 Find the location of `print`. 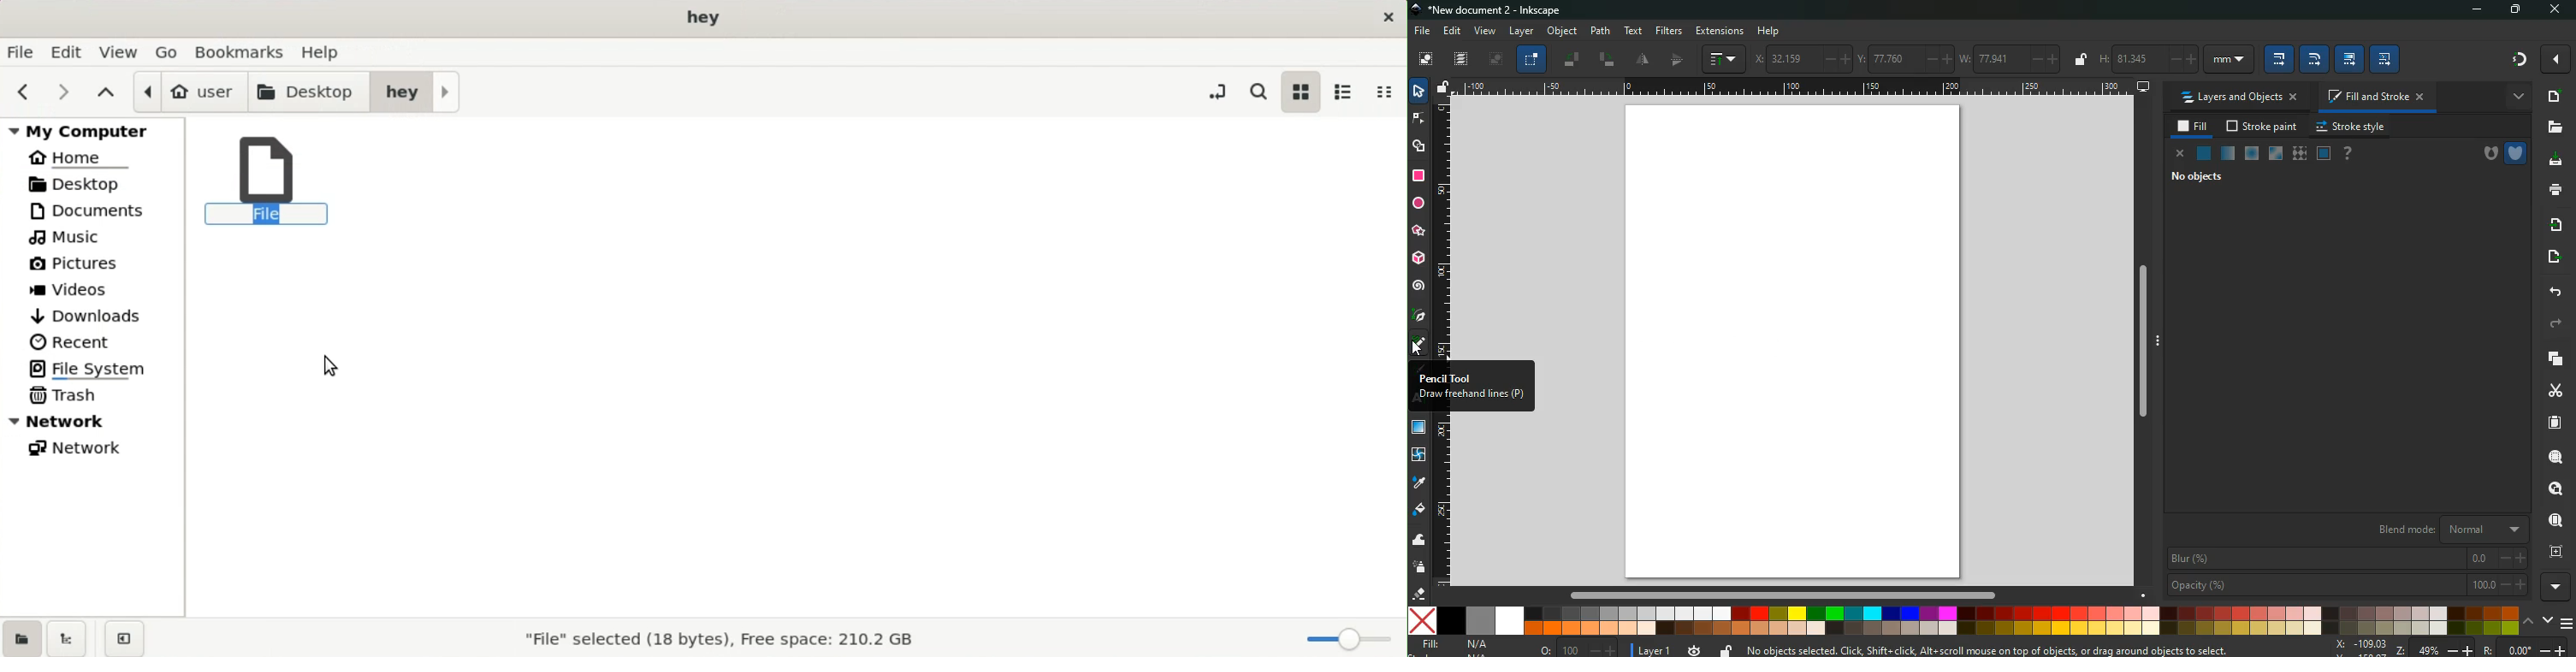

print is located at coordinates (2550, 189).